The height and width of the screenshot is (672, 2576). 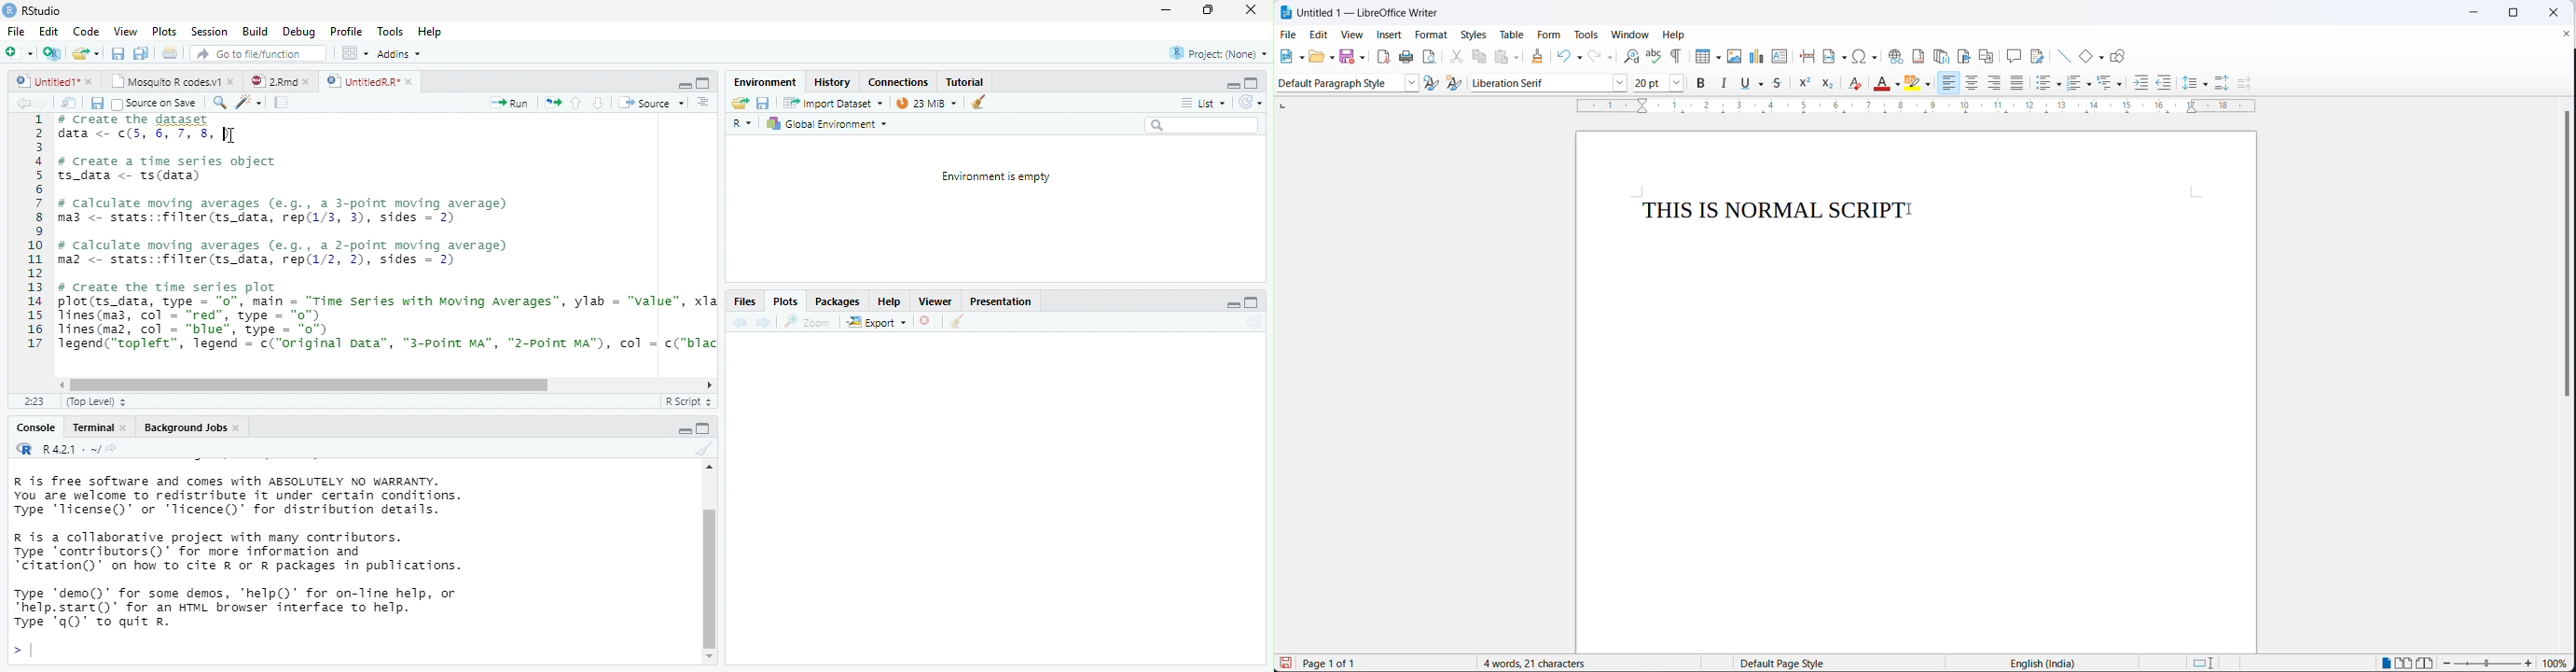 I want to click on Create a project, so click(x=51, y=53).